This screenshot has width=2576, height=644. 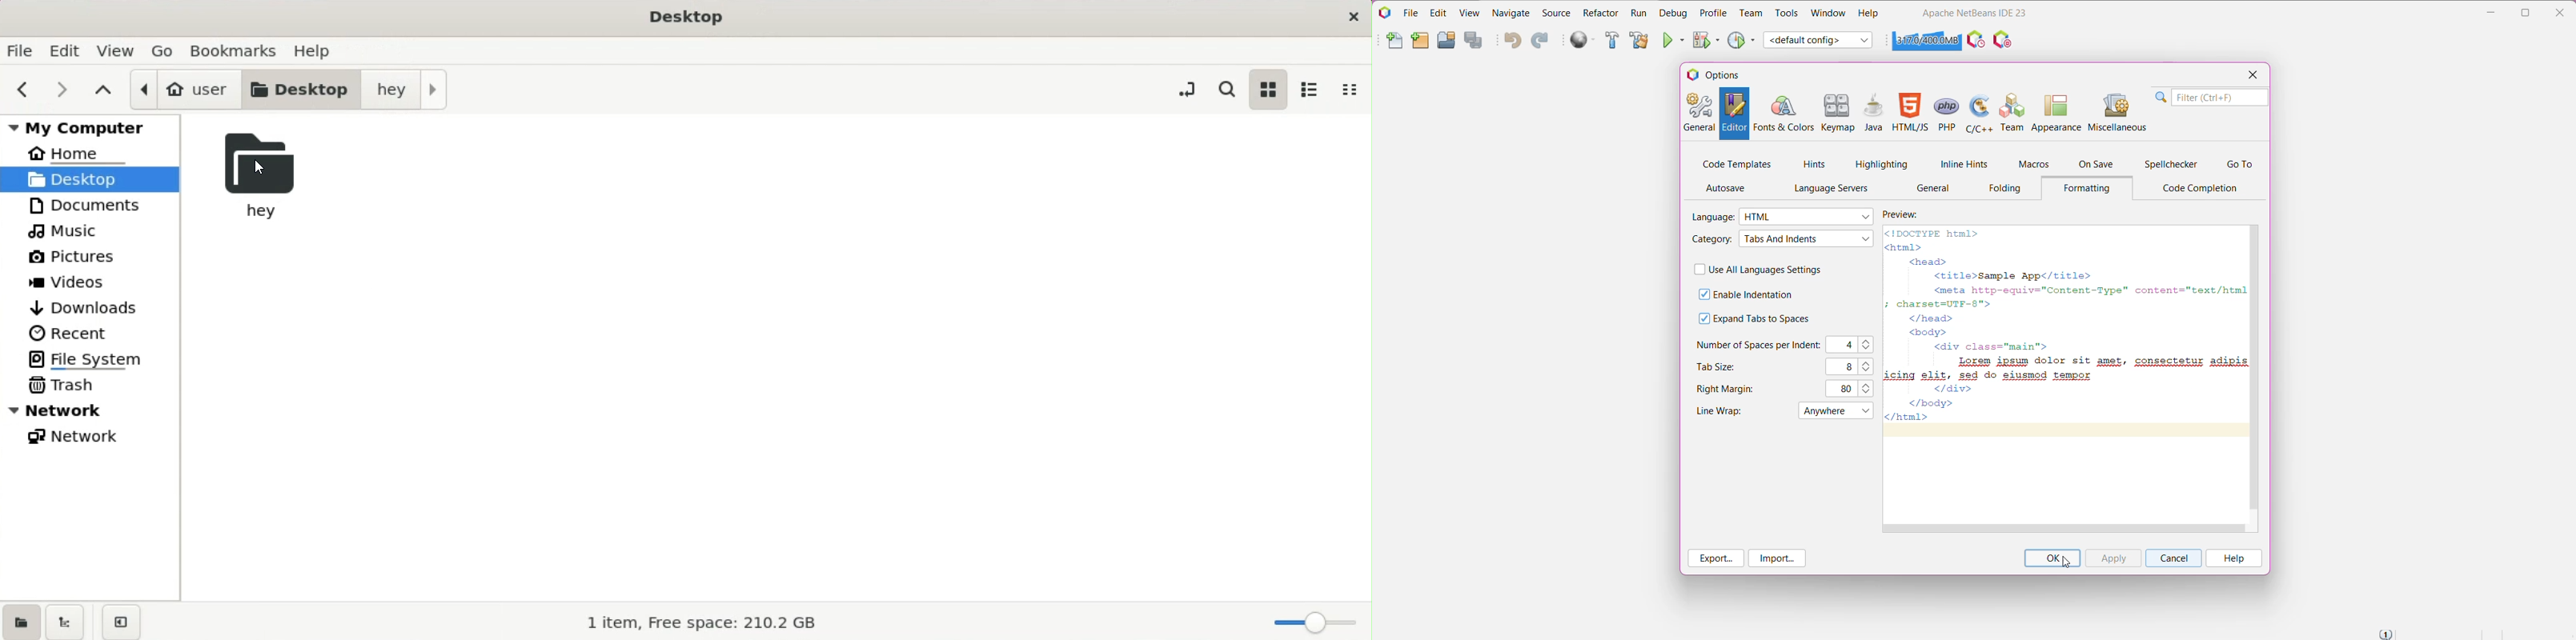 What do you see at coordinates (1699, 114) in the screenshot?
I see `General` at bounding box center [1699, 114].